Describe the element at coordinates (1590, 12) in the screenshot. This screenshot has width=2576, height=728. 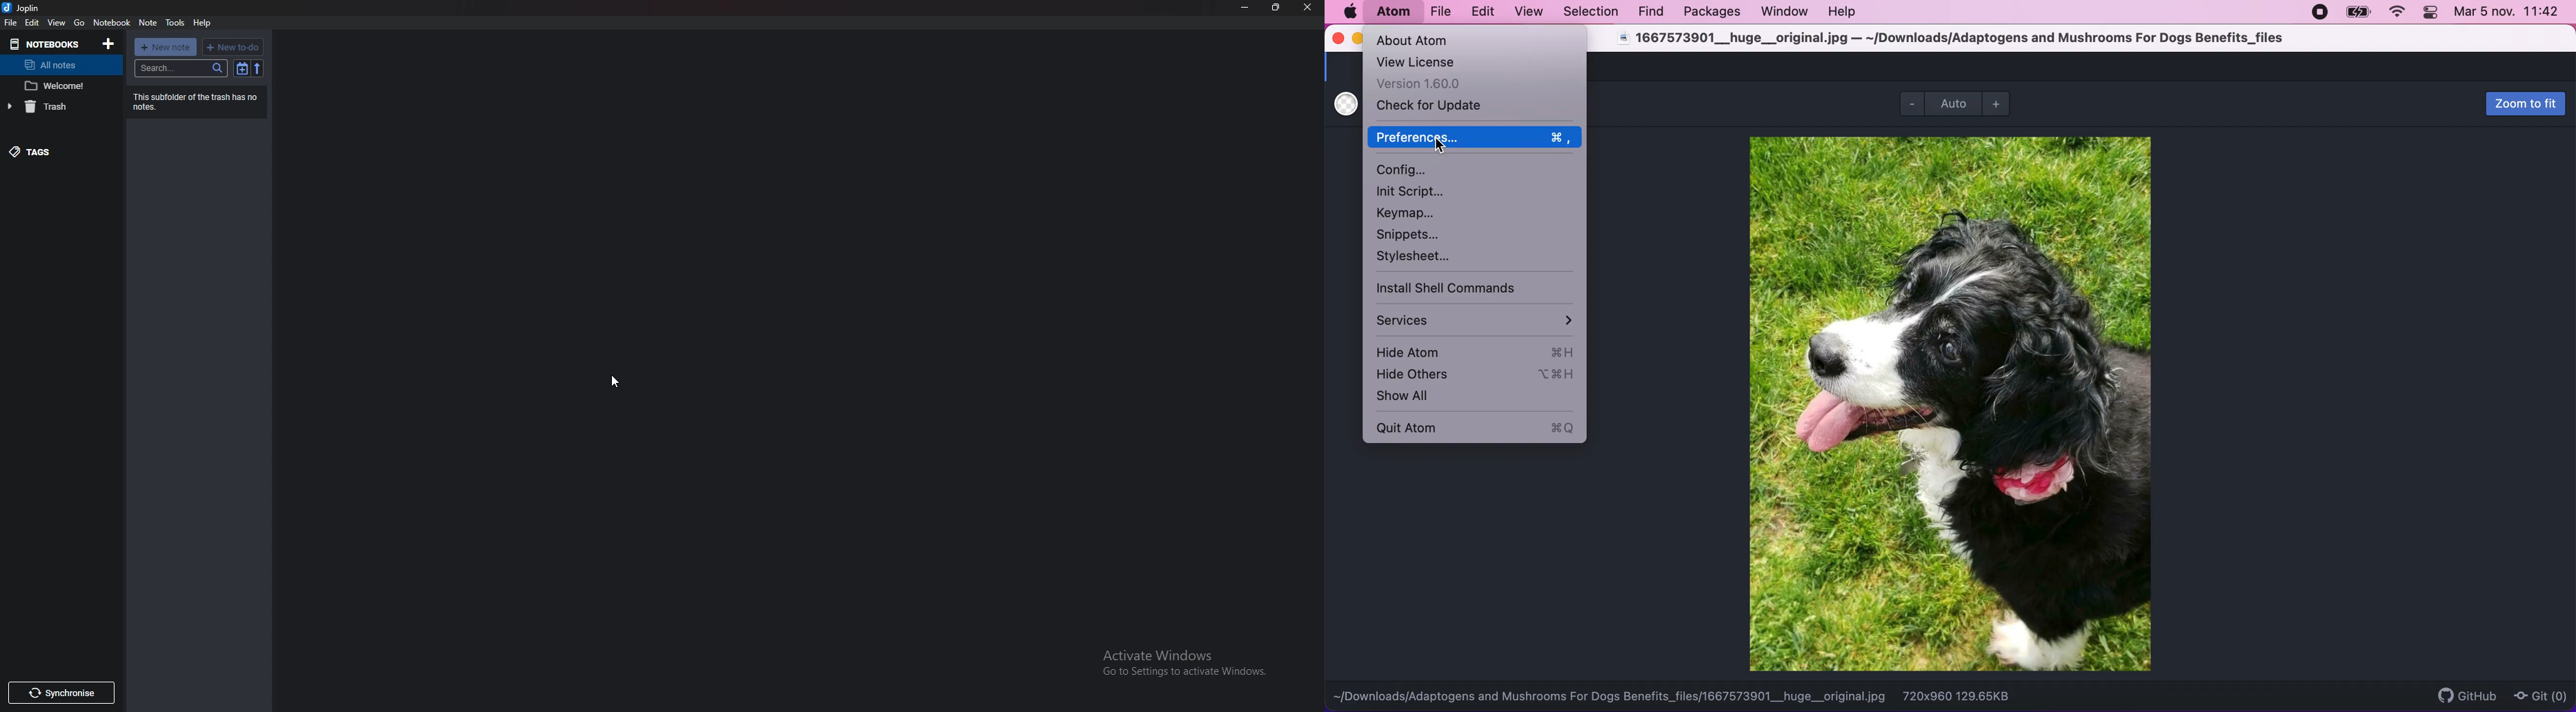
I see `selection` at that location.